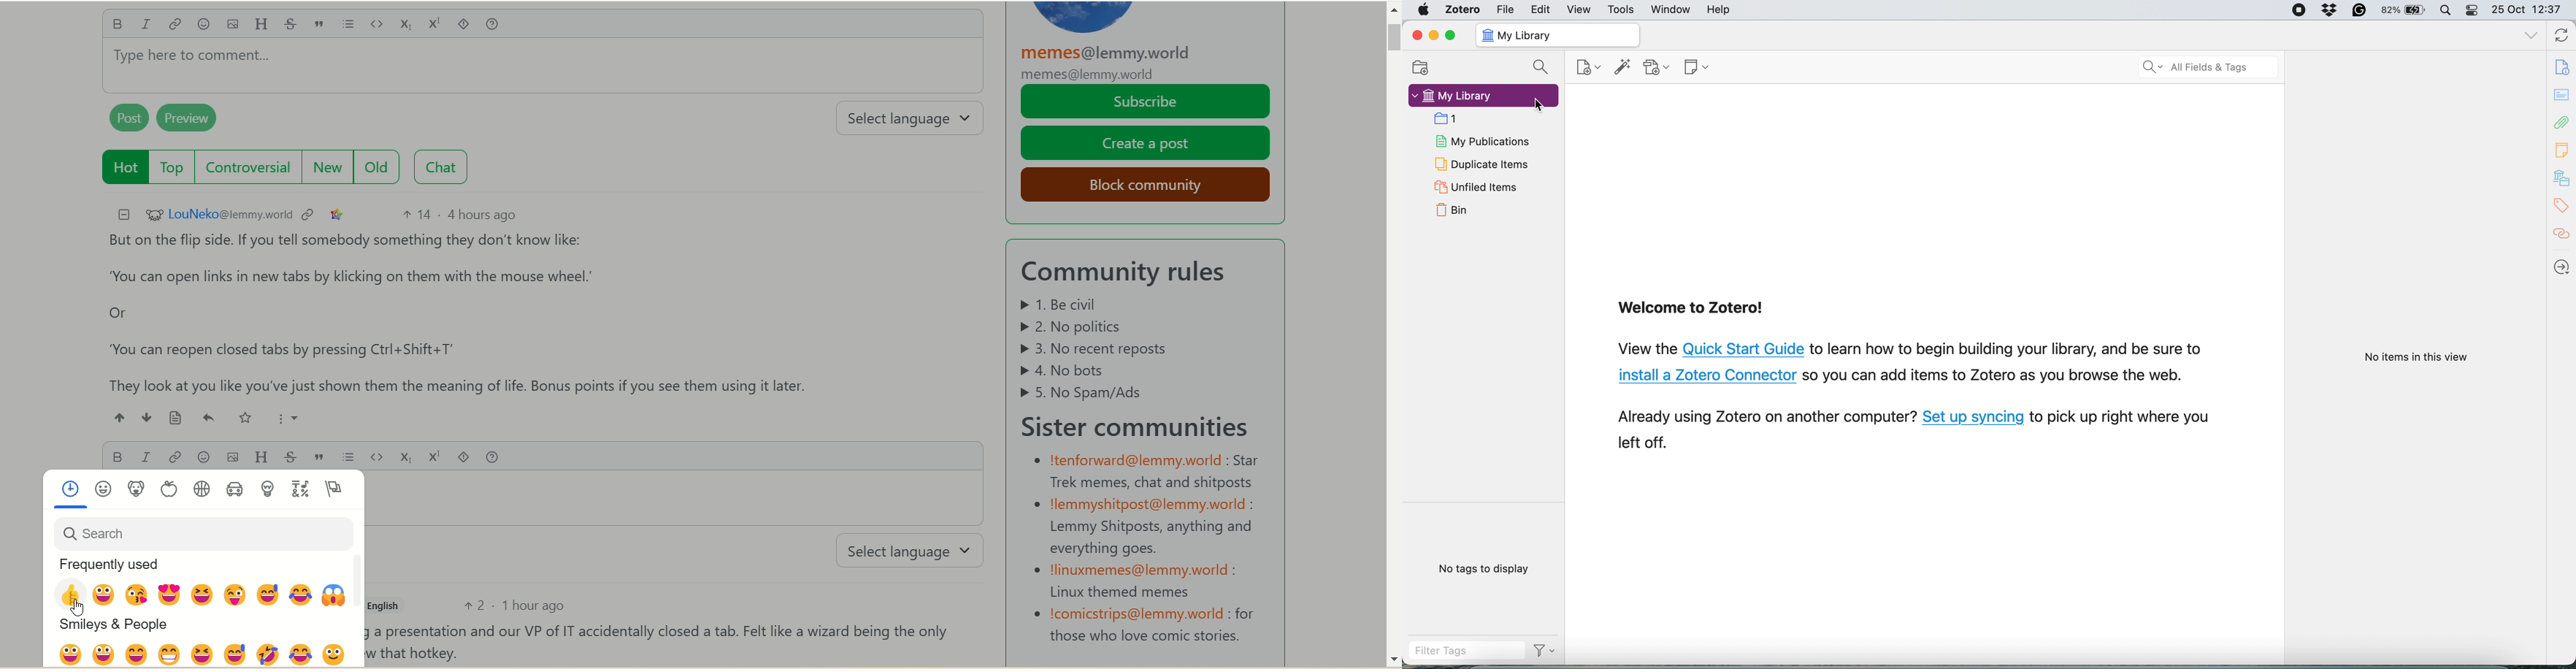 The image size is (2576, 672). Describe the element at coordinates (2473, 11) in the screenshot. I see `control center` at that location.